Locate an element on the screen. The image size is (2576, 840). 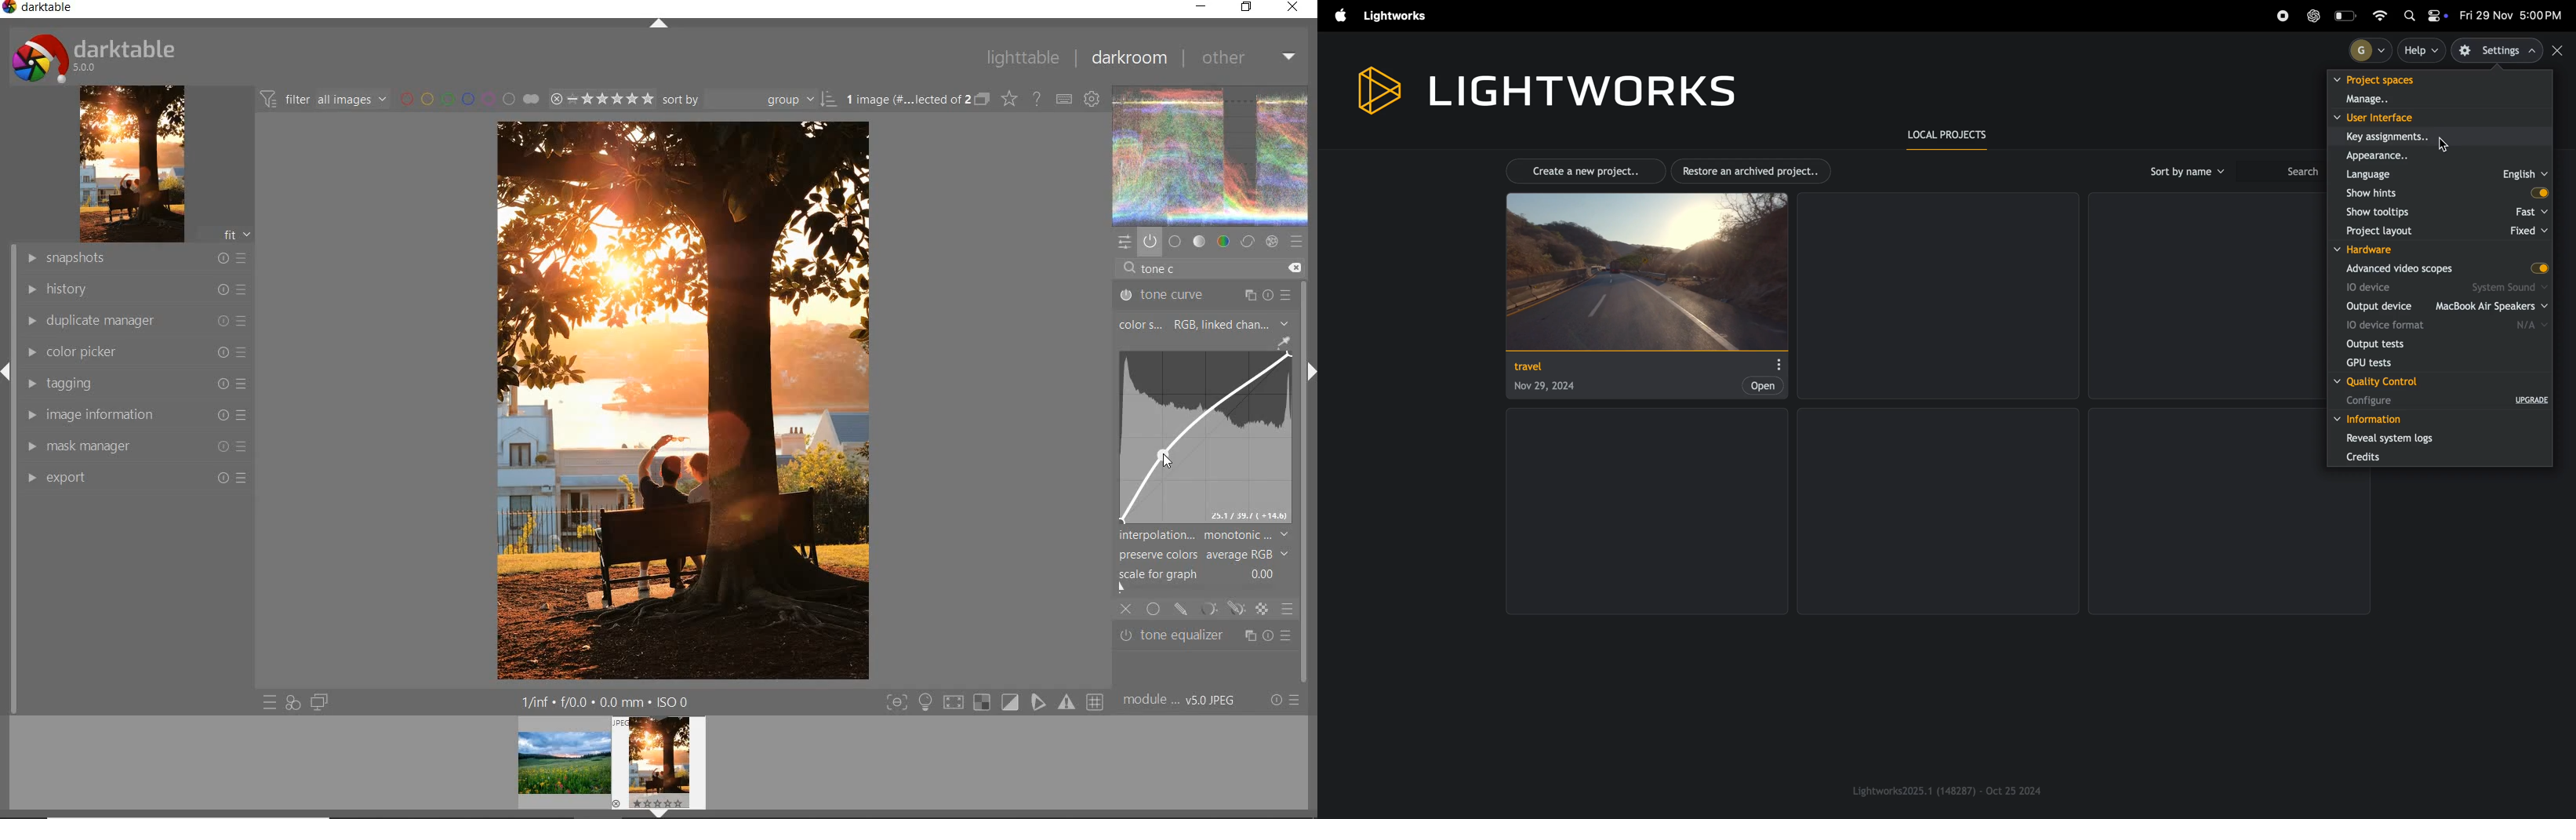
fixed is located at coordinates (2524, 230).